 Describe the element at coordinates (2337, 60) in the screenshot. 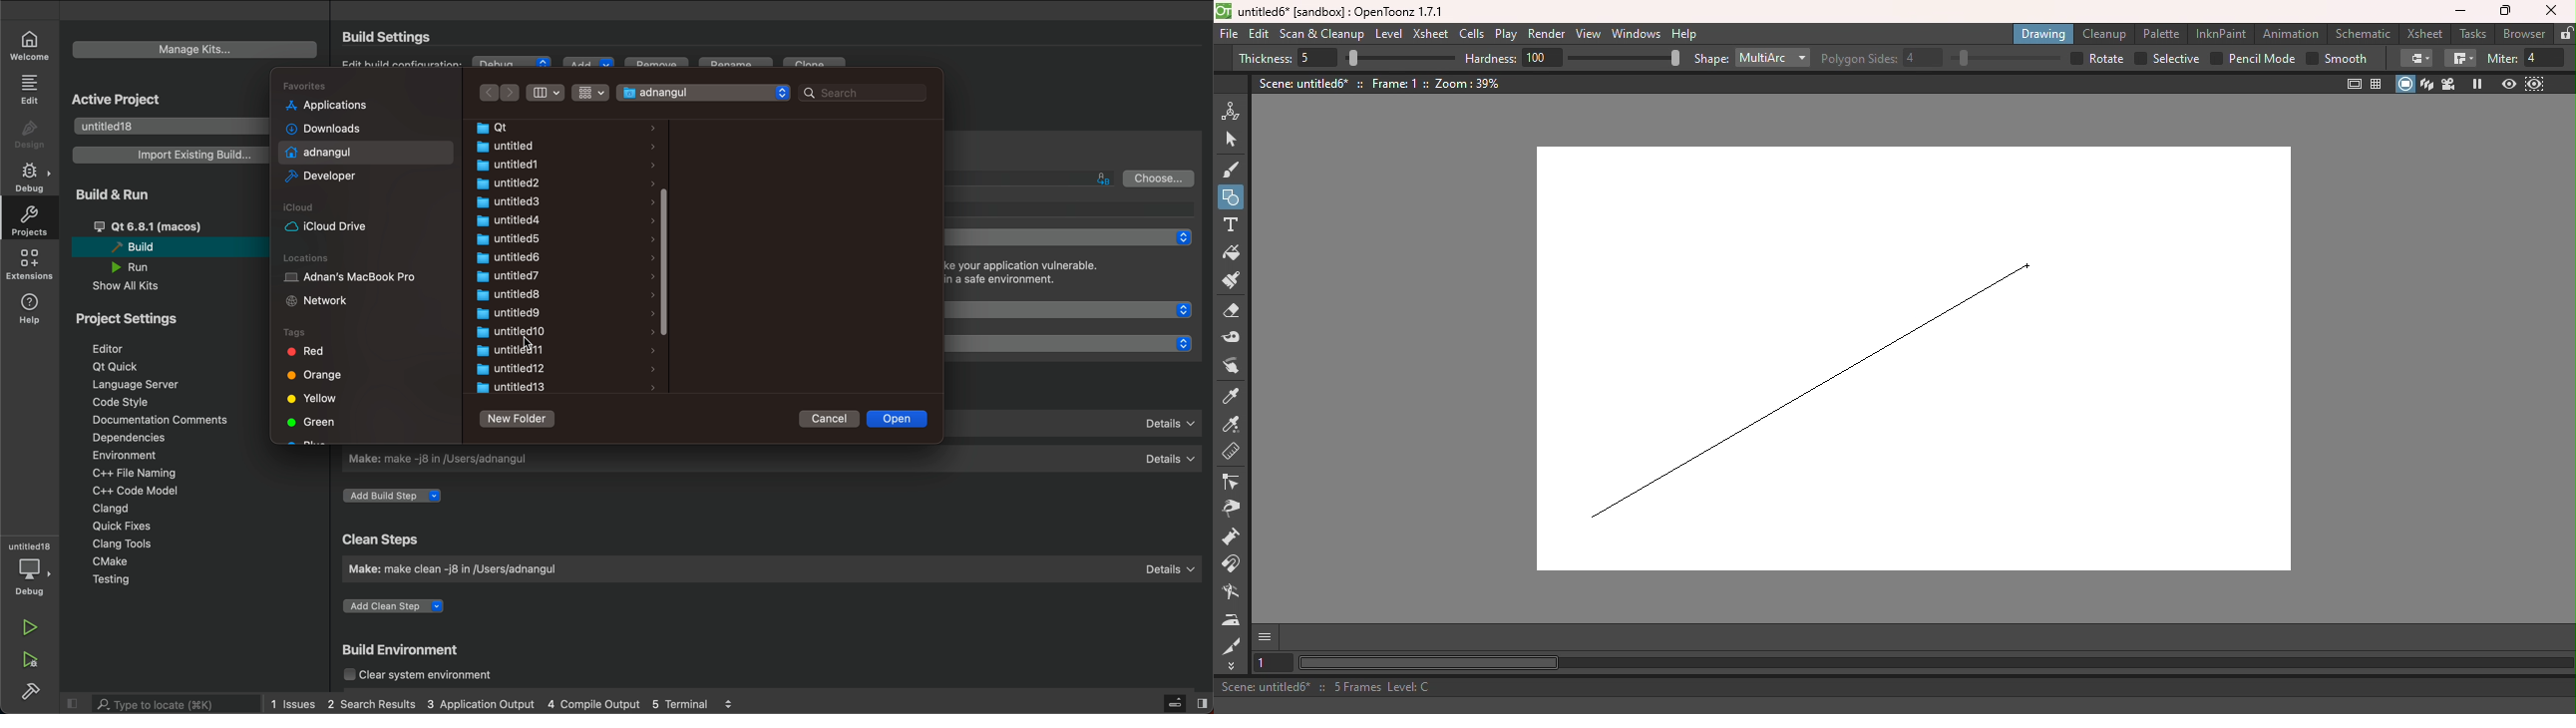

I see `Smooth` at that location.